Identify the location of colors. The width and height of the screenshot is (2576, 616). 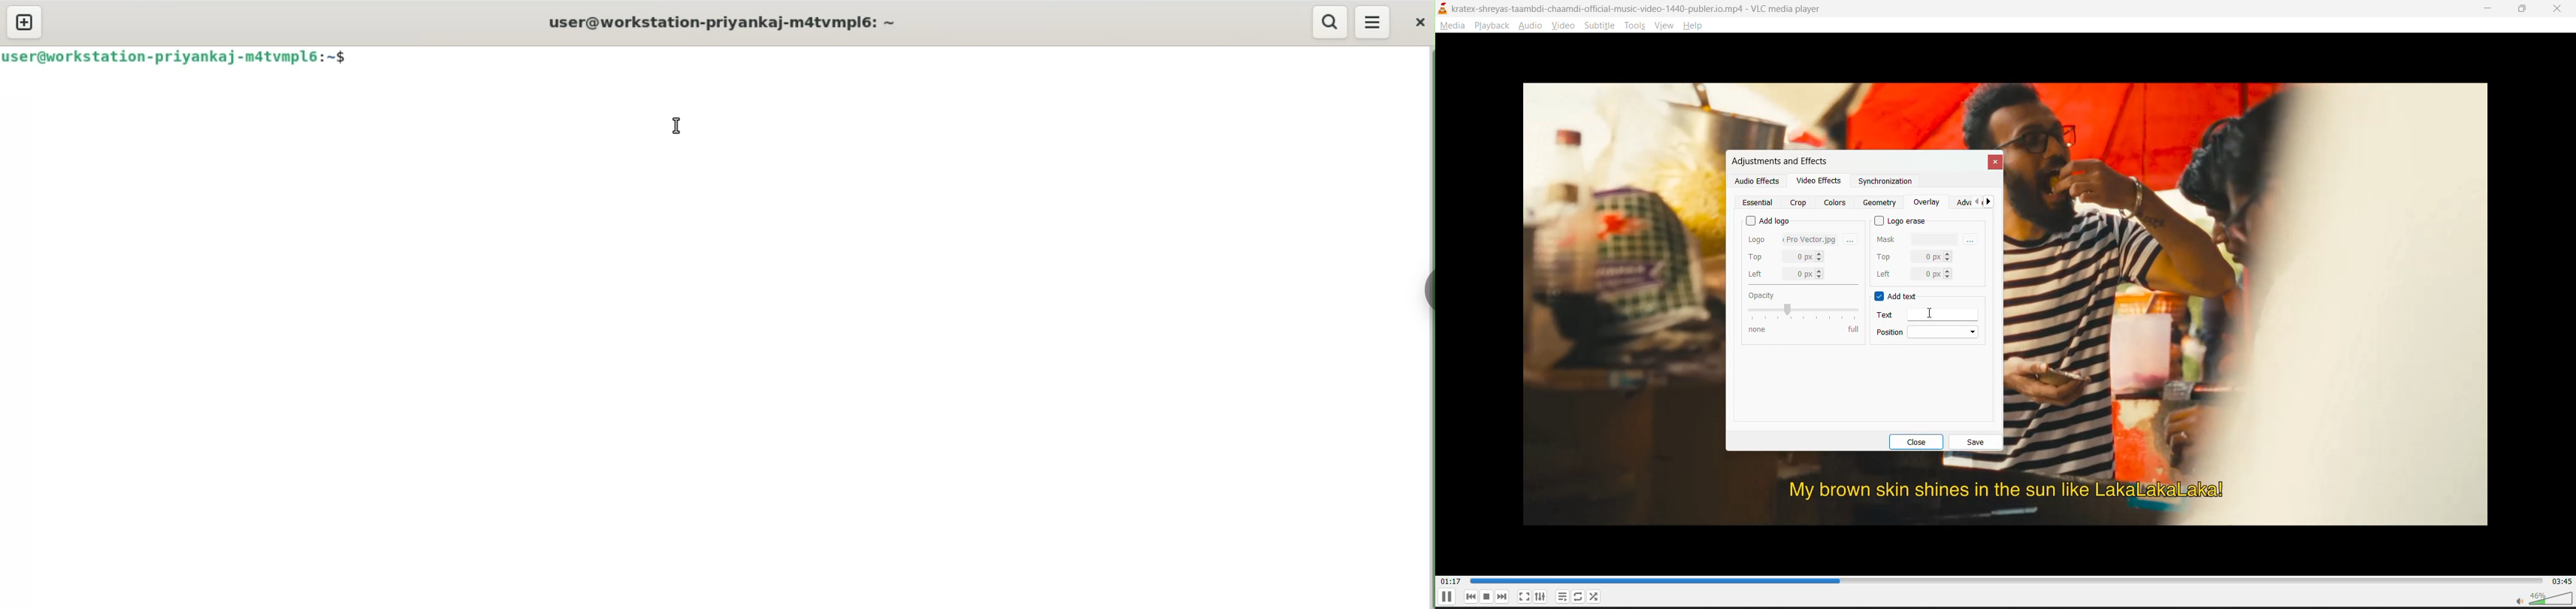
(1837, 202).